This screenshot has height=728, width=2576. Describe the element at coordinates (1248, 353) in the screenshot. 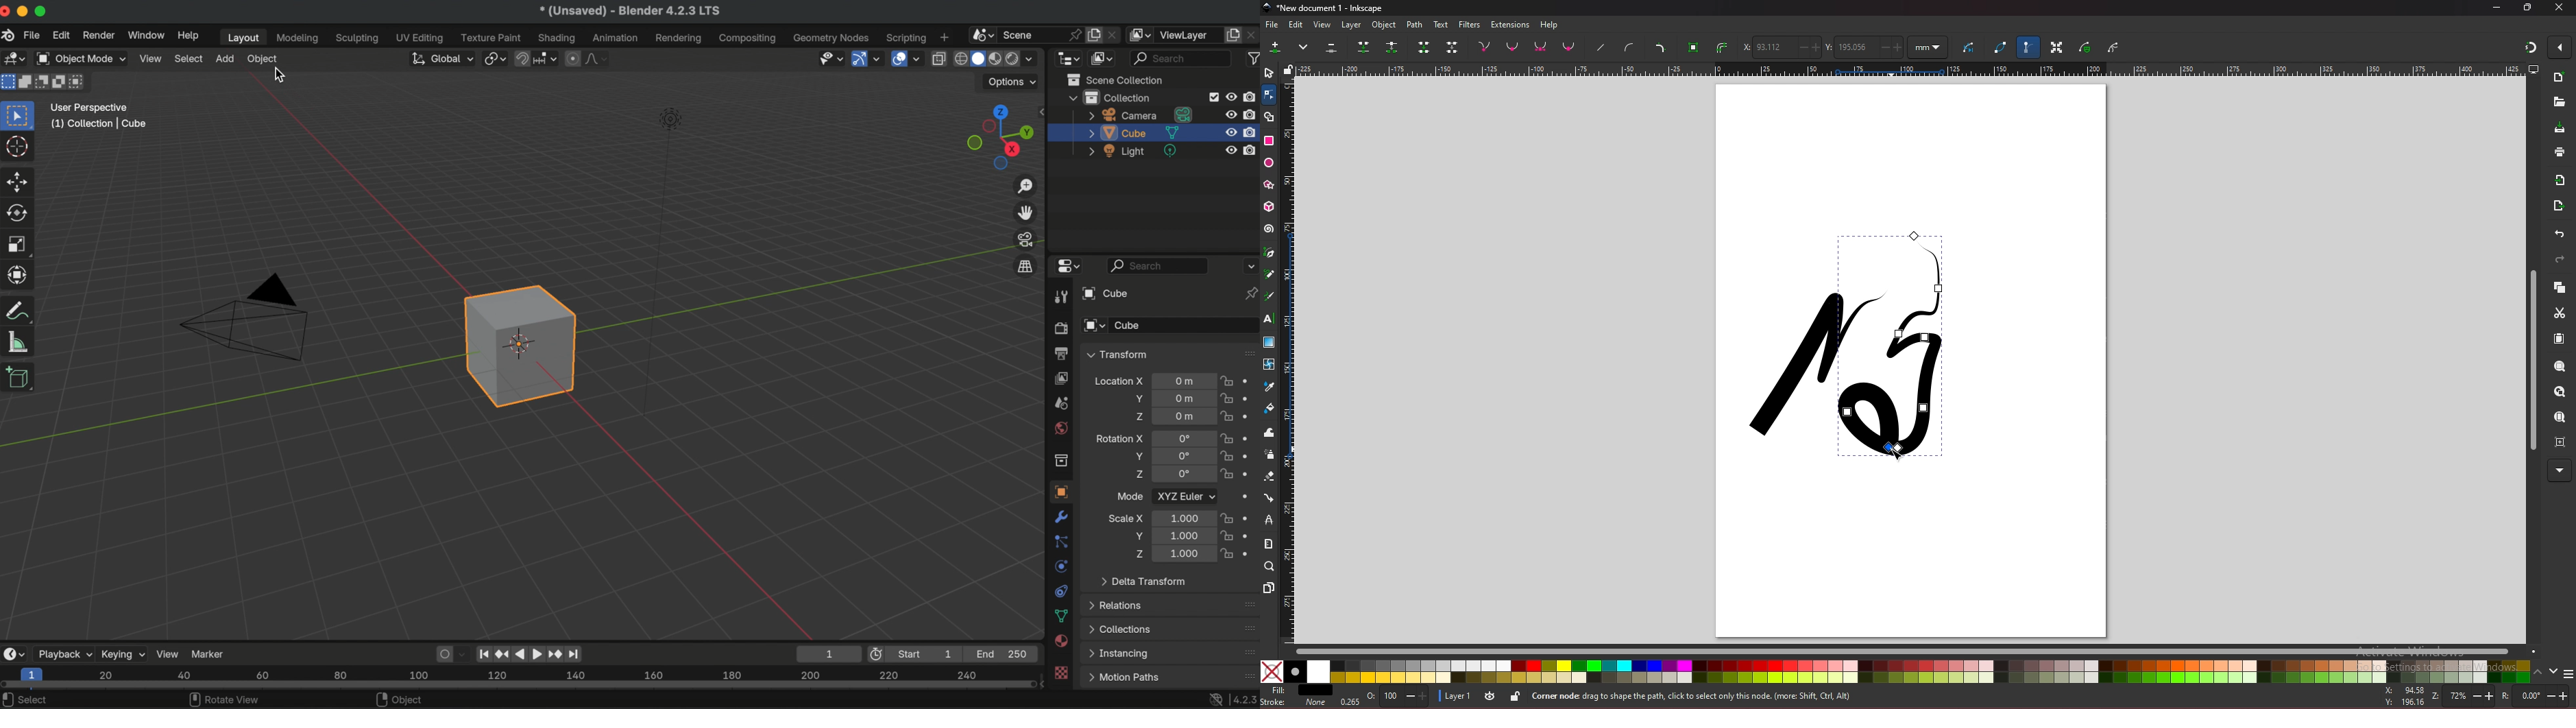

I see `drag handles` at that location.